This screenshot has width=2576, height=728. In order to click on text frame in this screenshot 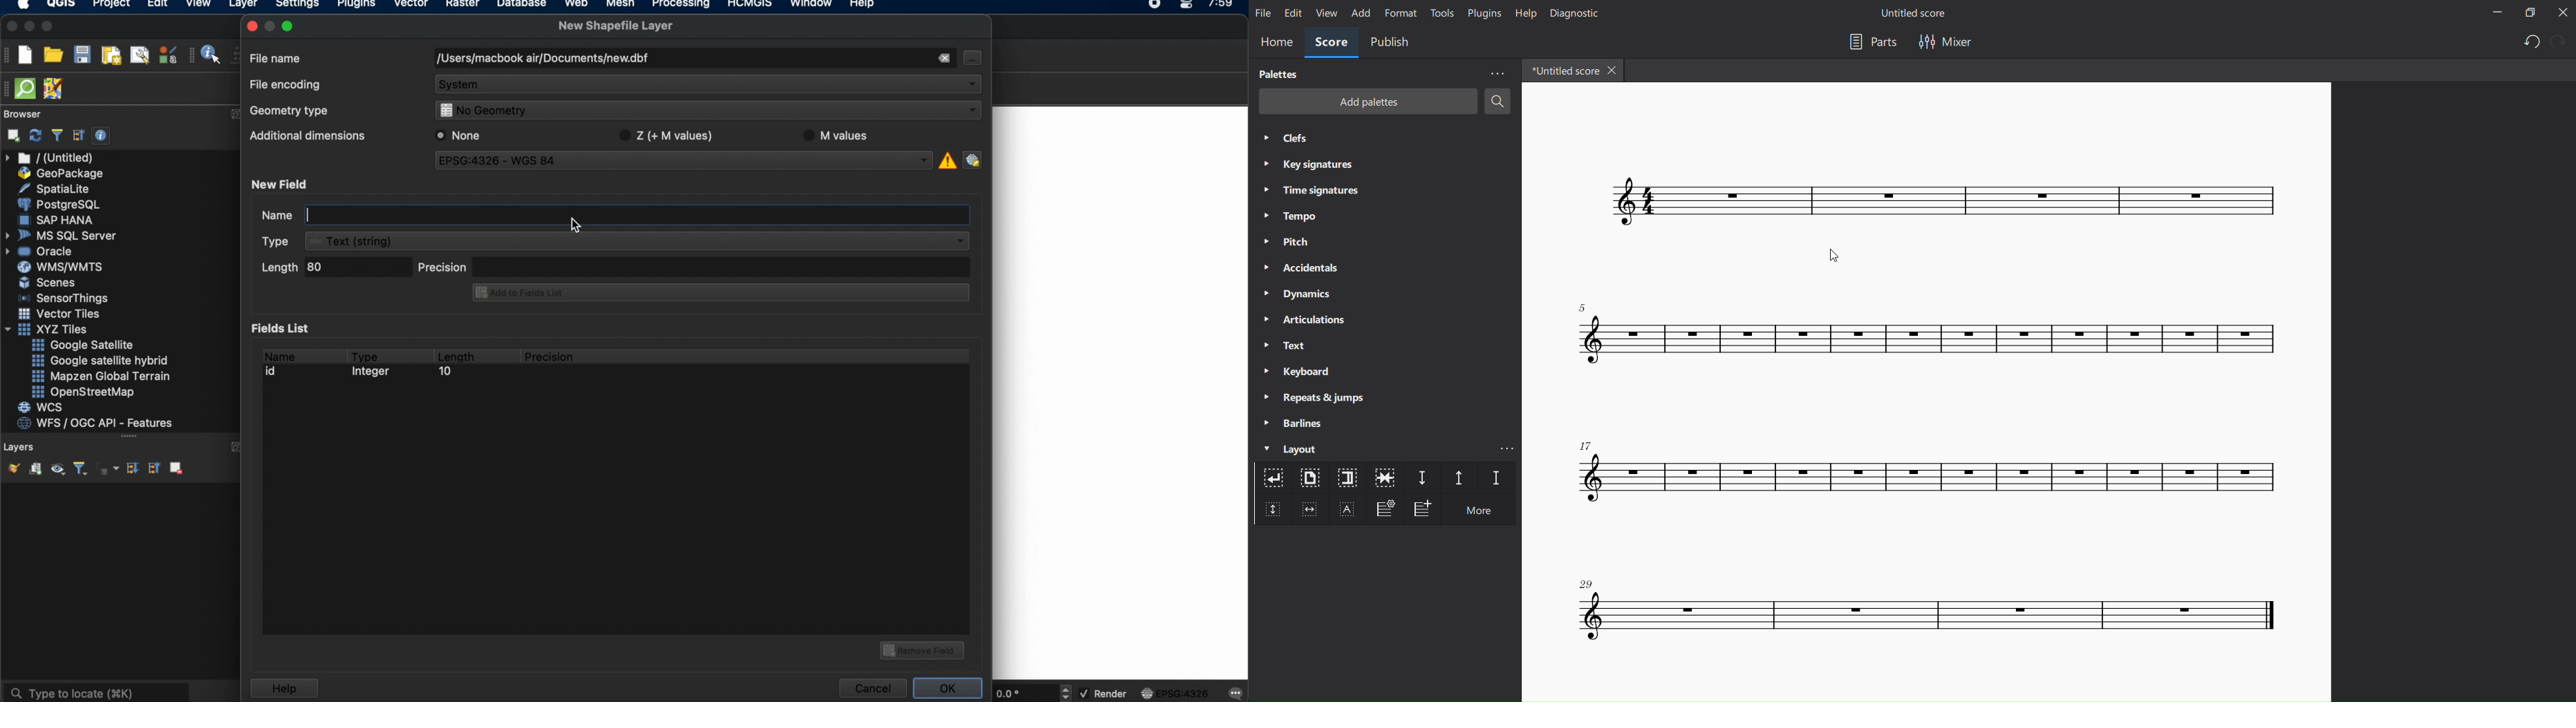, I will do `click(1349, 511)`.